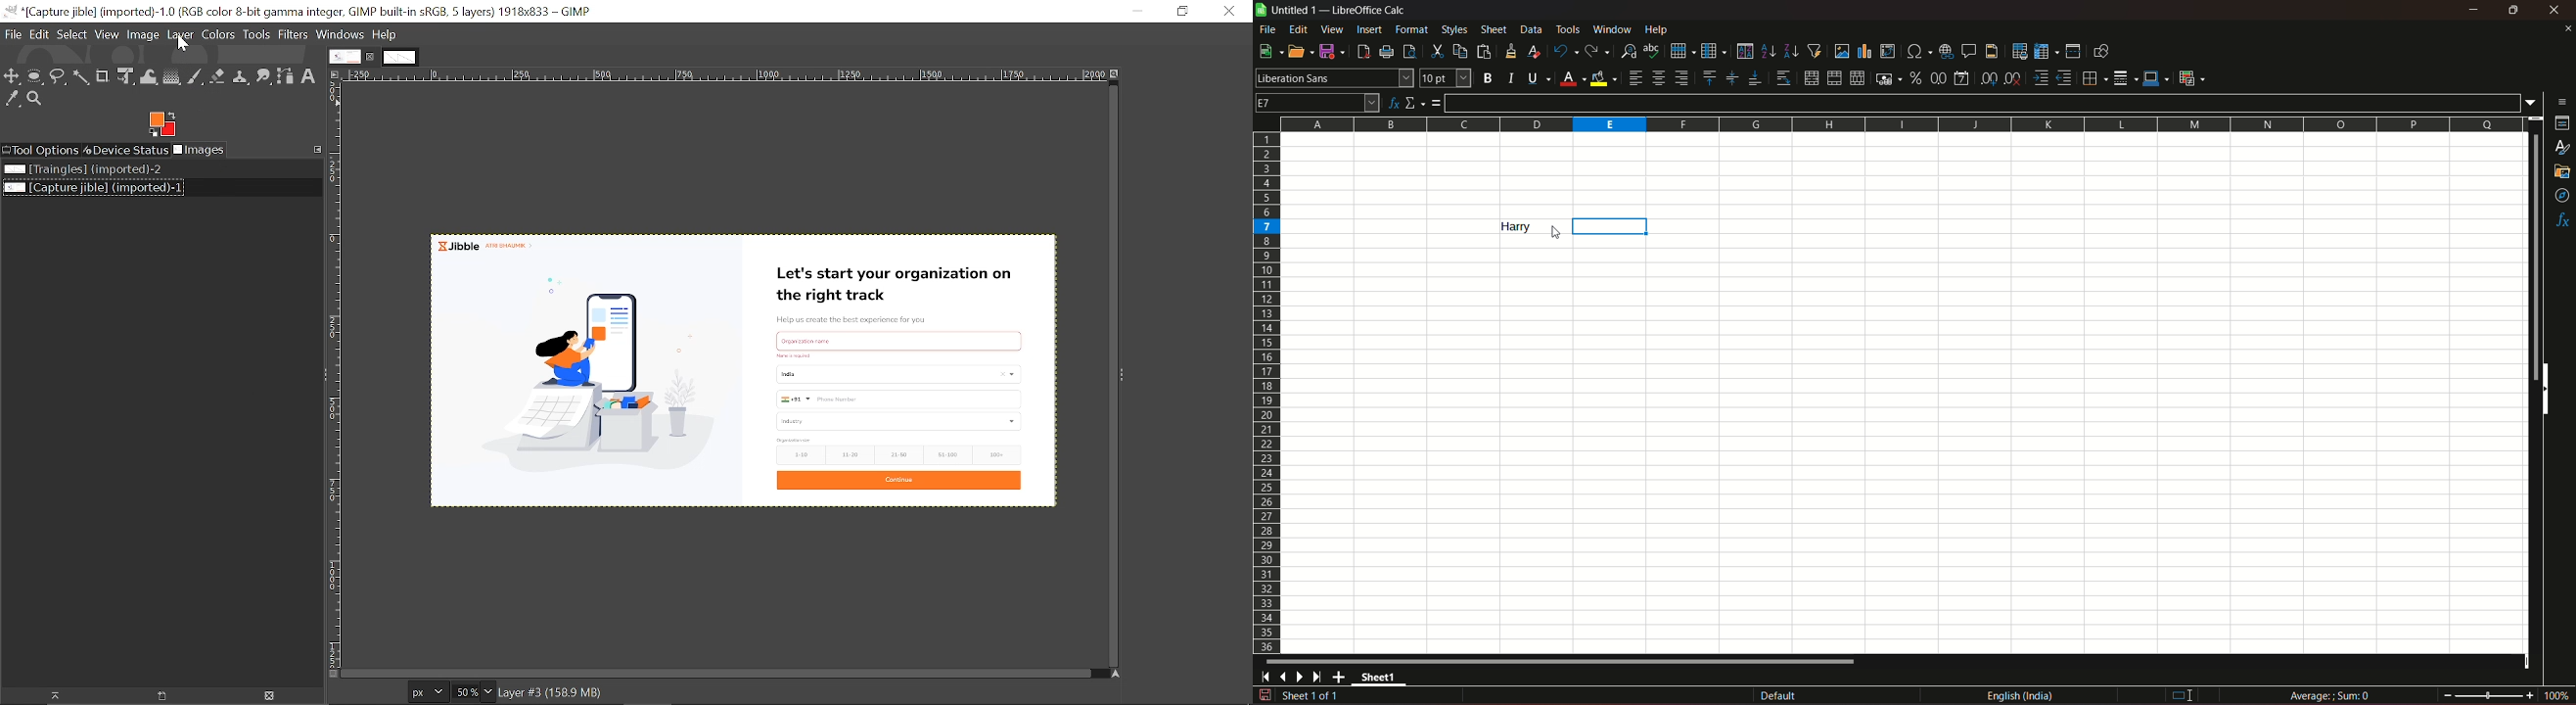  Describe the element at coordinates (1495, 30) in the screenshot. I see `sheet` at that location.